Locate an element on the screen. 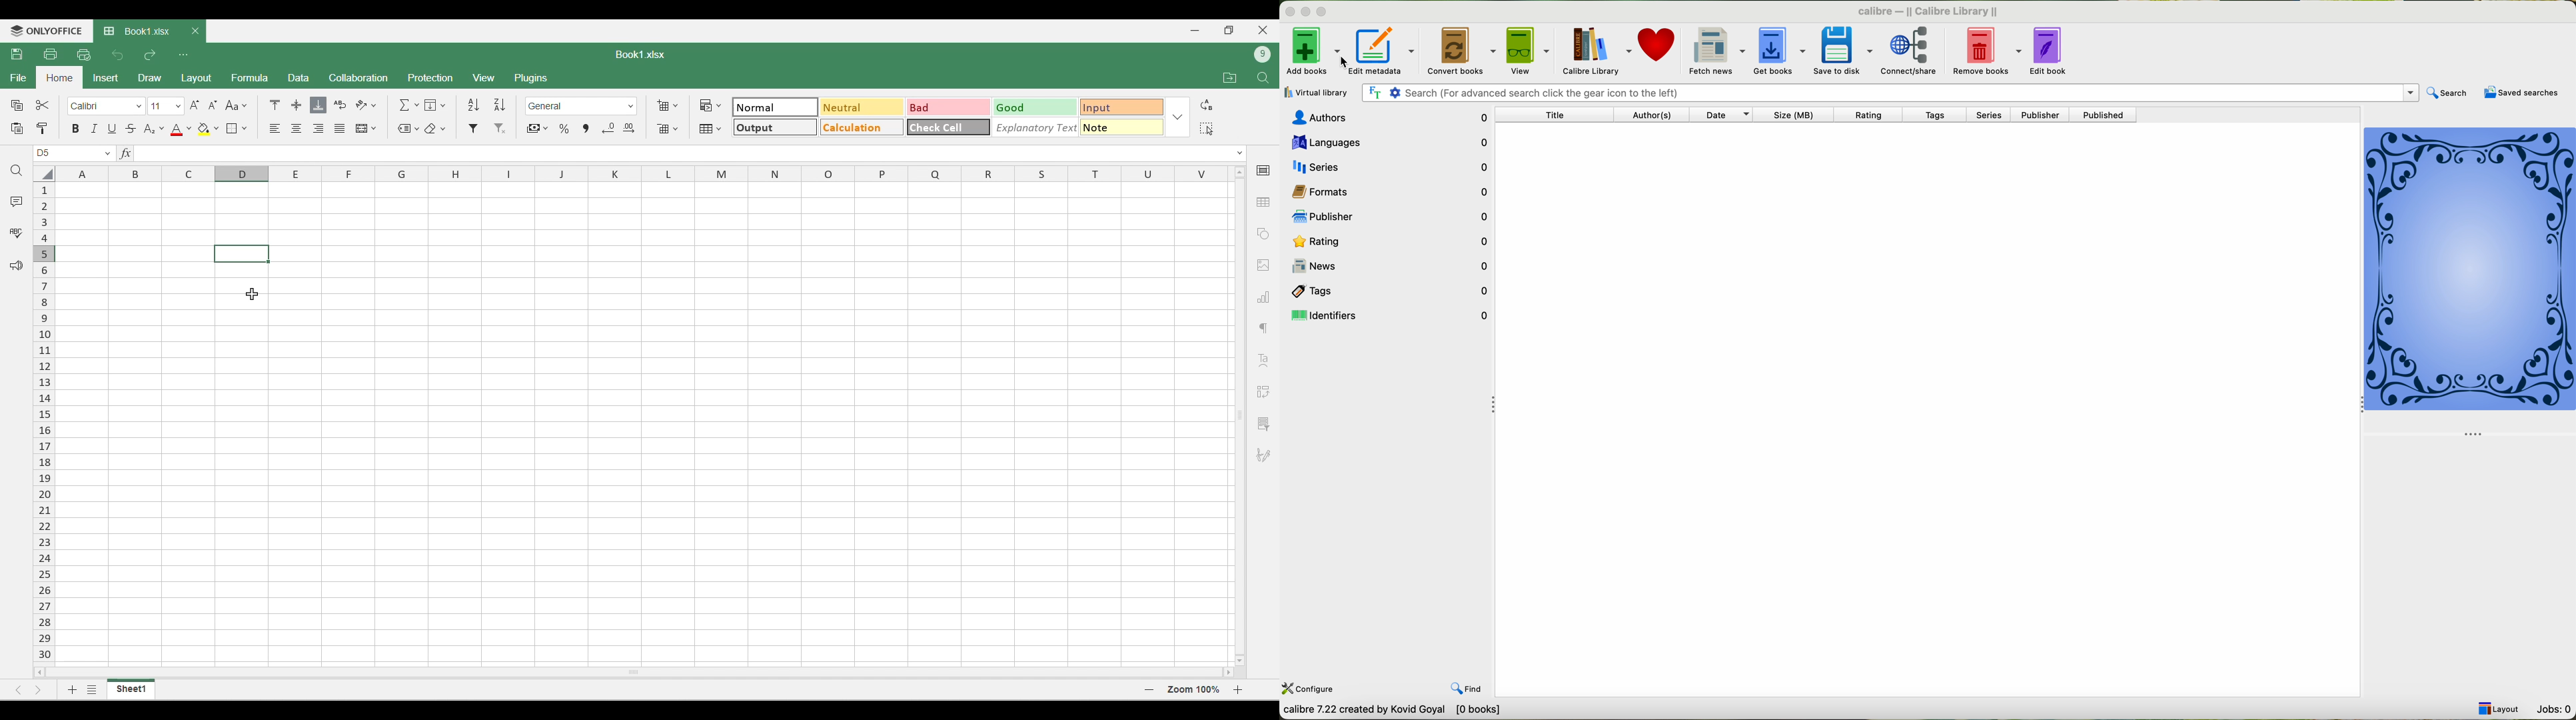 Image resolution: width=2576 pixels, height=728 pixels. Change case is located at coordinates (236, 105).